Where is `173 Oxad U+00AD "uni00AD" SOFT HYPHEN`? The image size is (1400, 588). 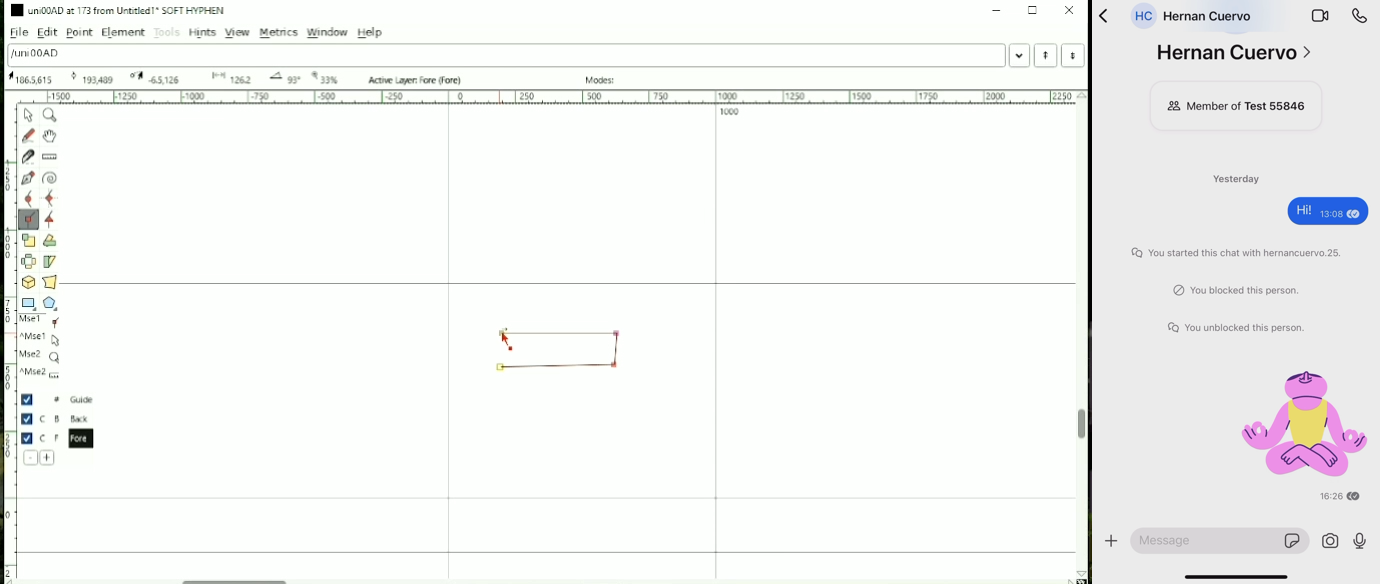 173 Oxad U+00AD "uni00AD" SOFT HYPHEN is located at coordinates (30, 79).